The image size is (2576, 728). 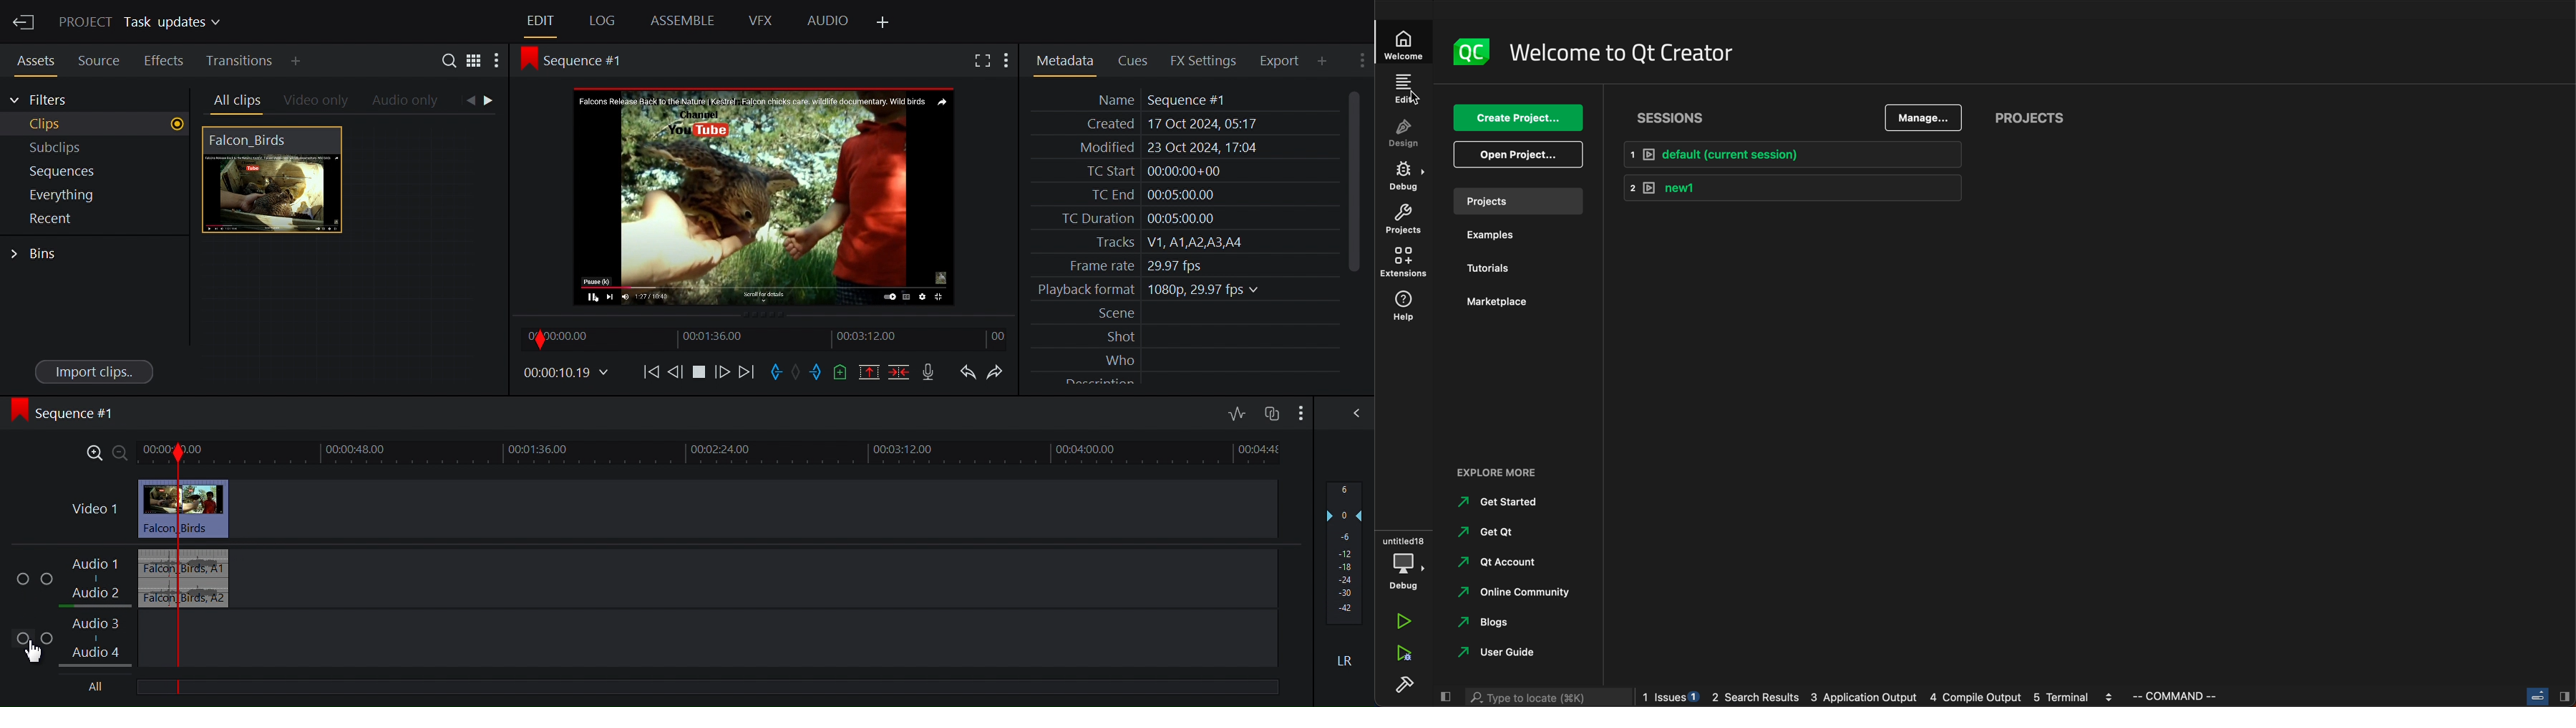 What do you see at coordinates (1083, 449) in the screenshot?
I see `` at bounding box center [1083, 449].